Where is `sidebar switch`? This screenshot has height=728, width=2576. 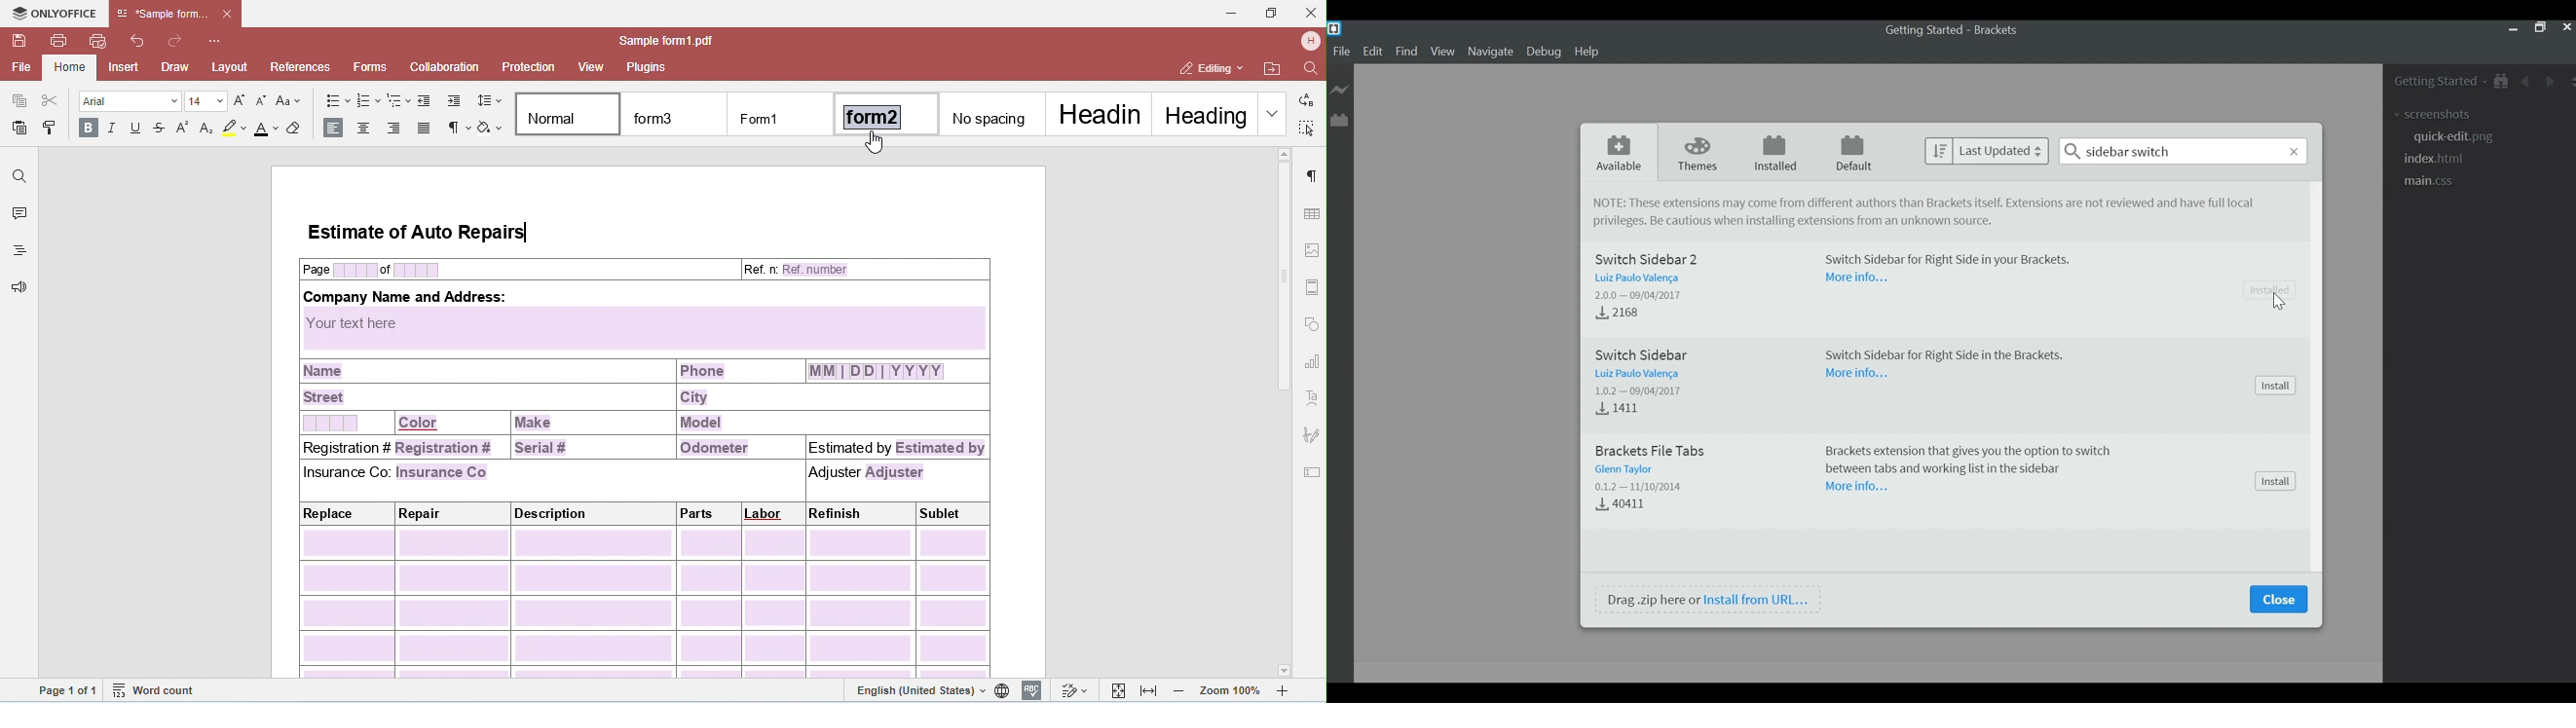
sidebar switch is located at coordinates (2184, 151).